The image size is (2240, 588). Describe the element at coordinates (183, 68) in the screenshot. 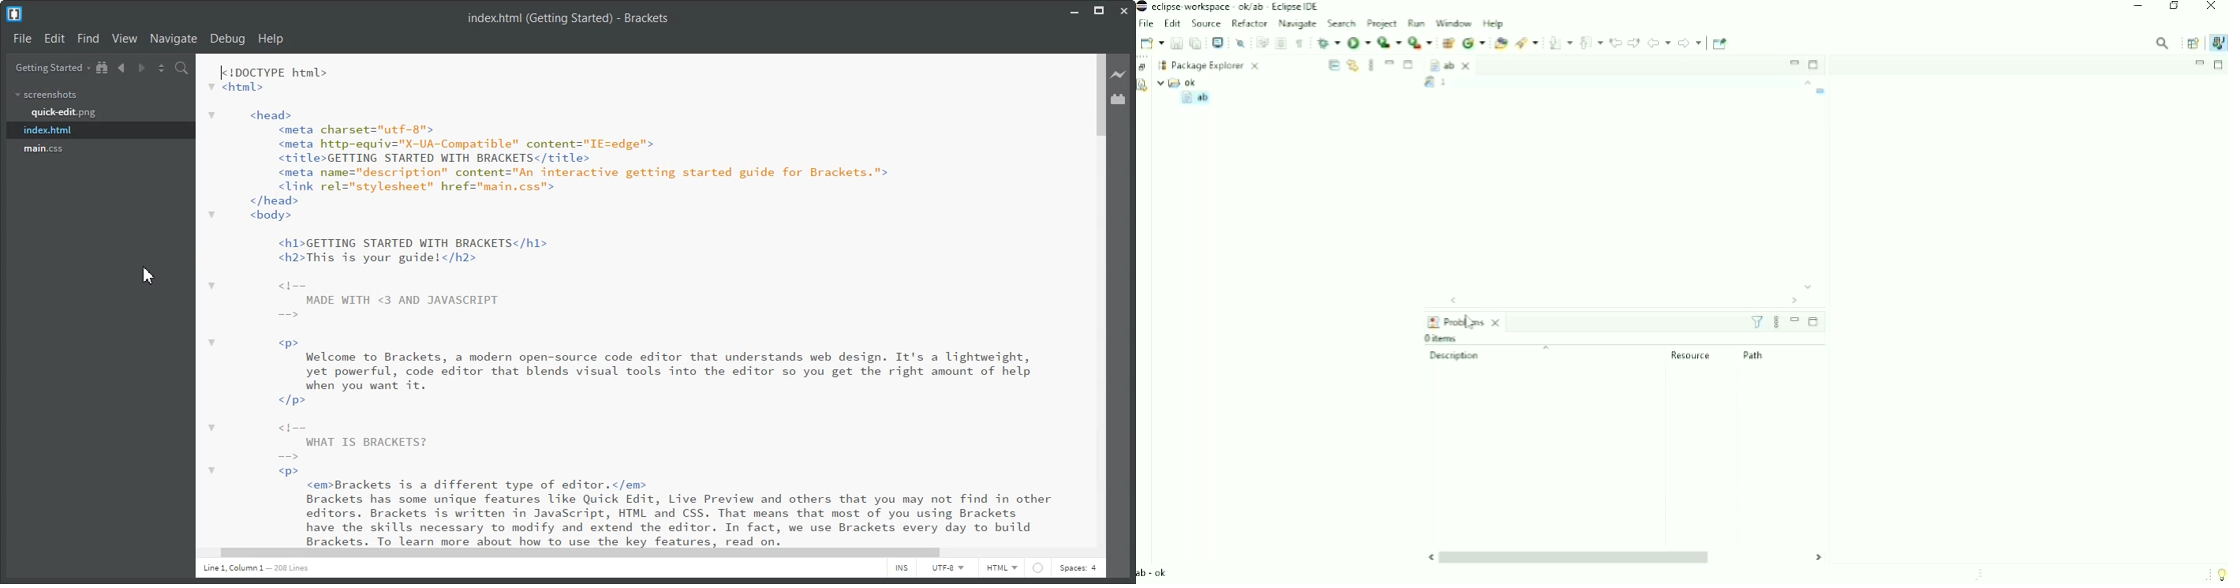

I see `Find in Files` at that location.